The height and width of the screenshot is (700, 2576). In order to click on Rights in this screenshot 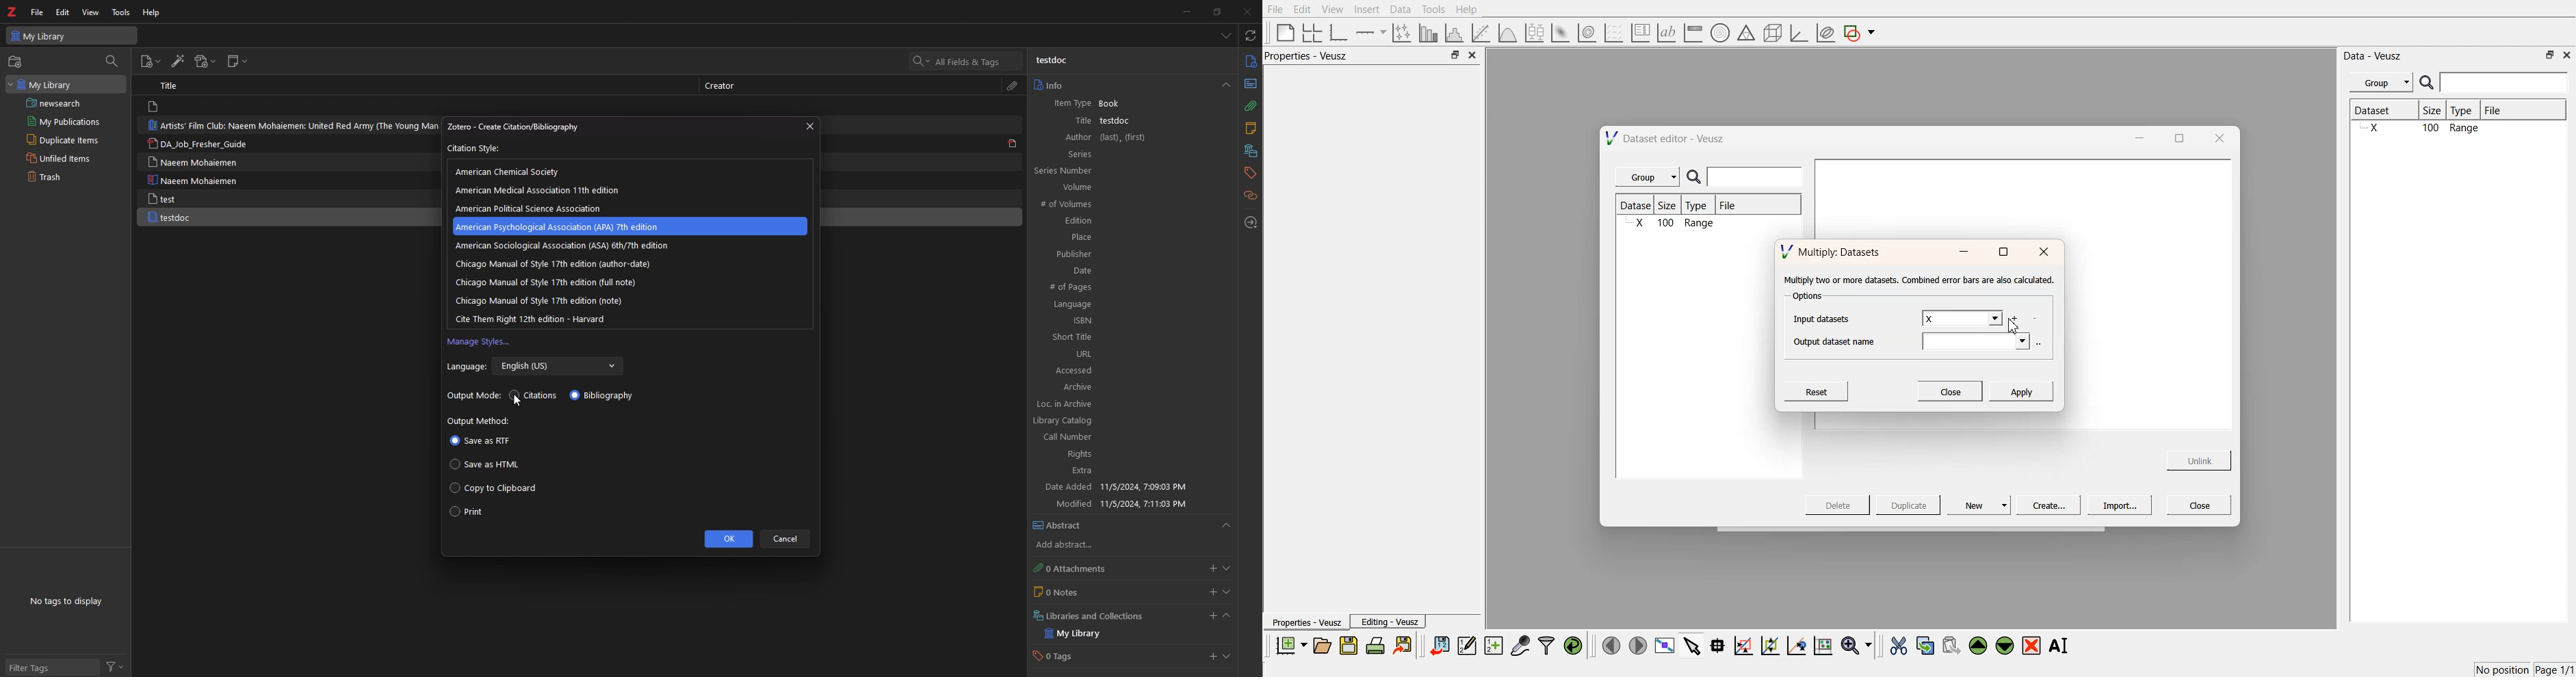, I will do `click(1122, 455)`.